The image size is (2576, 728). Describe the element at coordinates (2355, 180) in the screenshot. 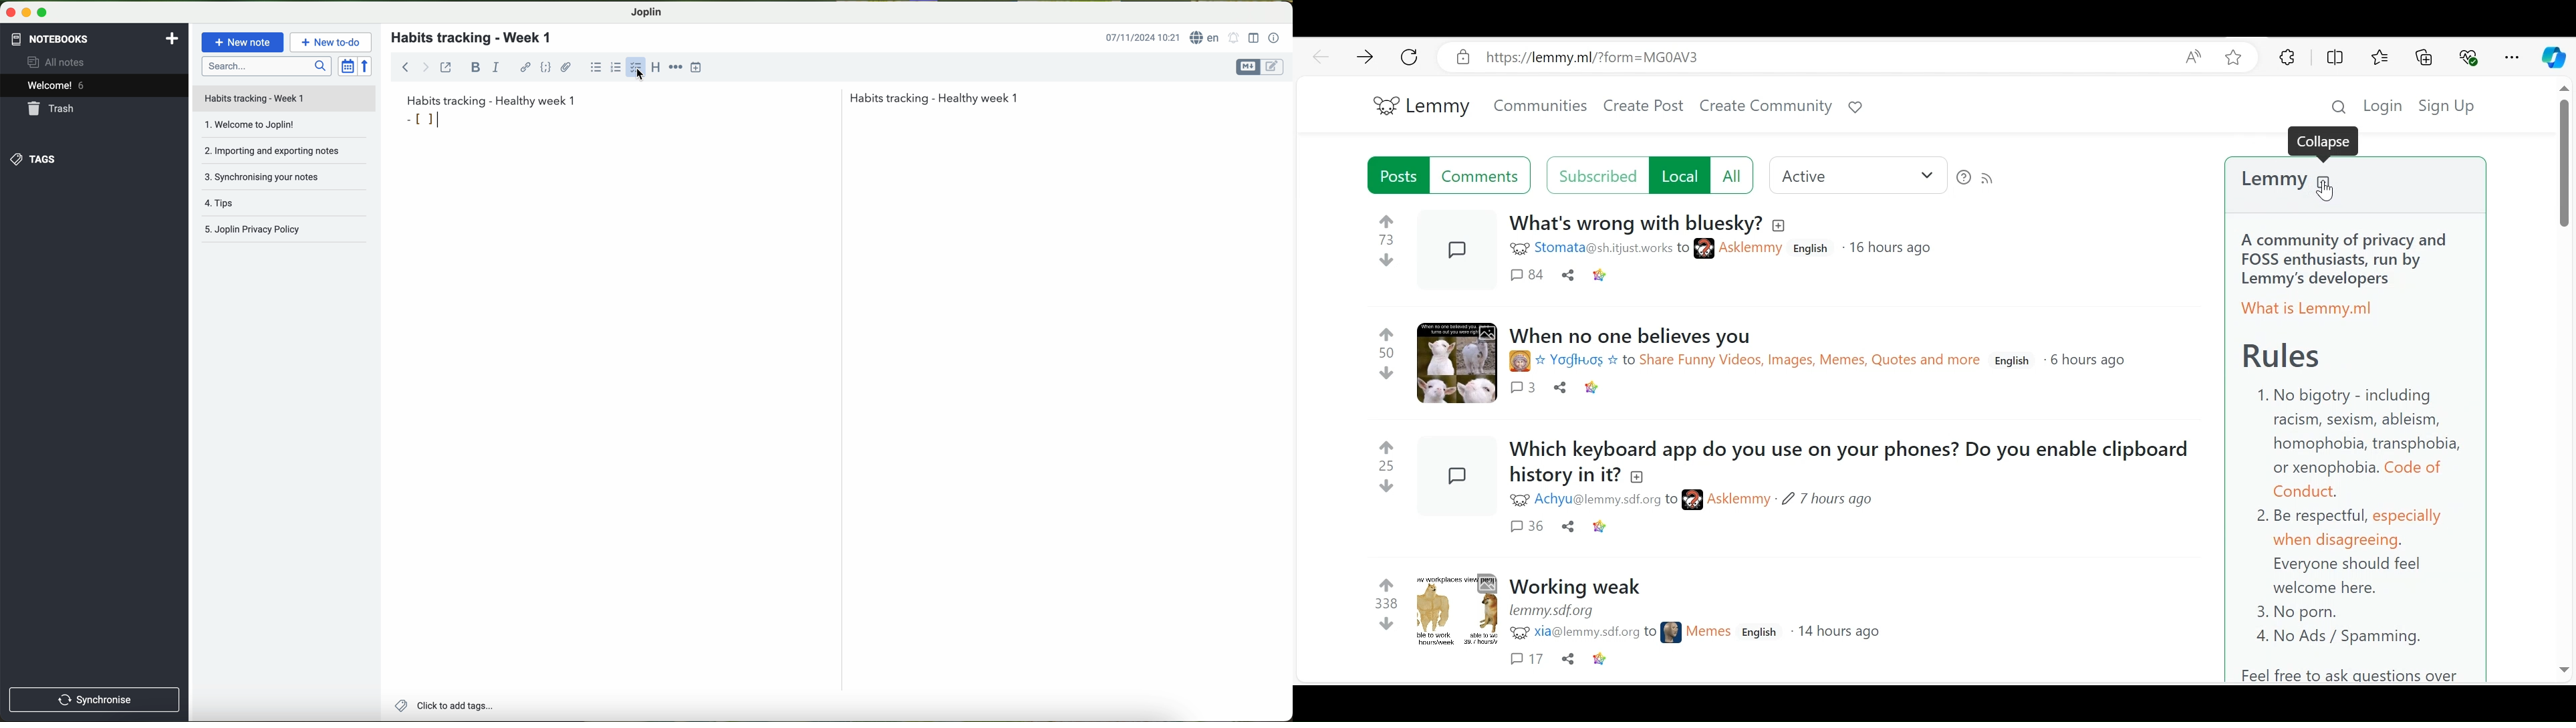

I see `Lemmy` at that location.